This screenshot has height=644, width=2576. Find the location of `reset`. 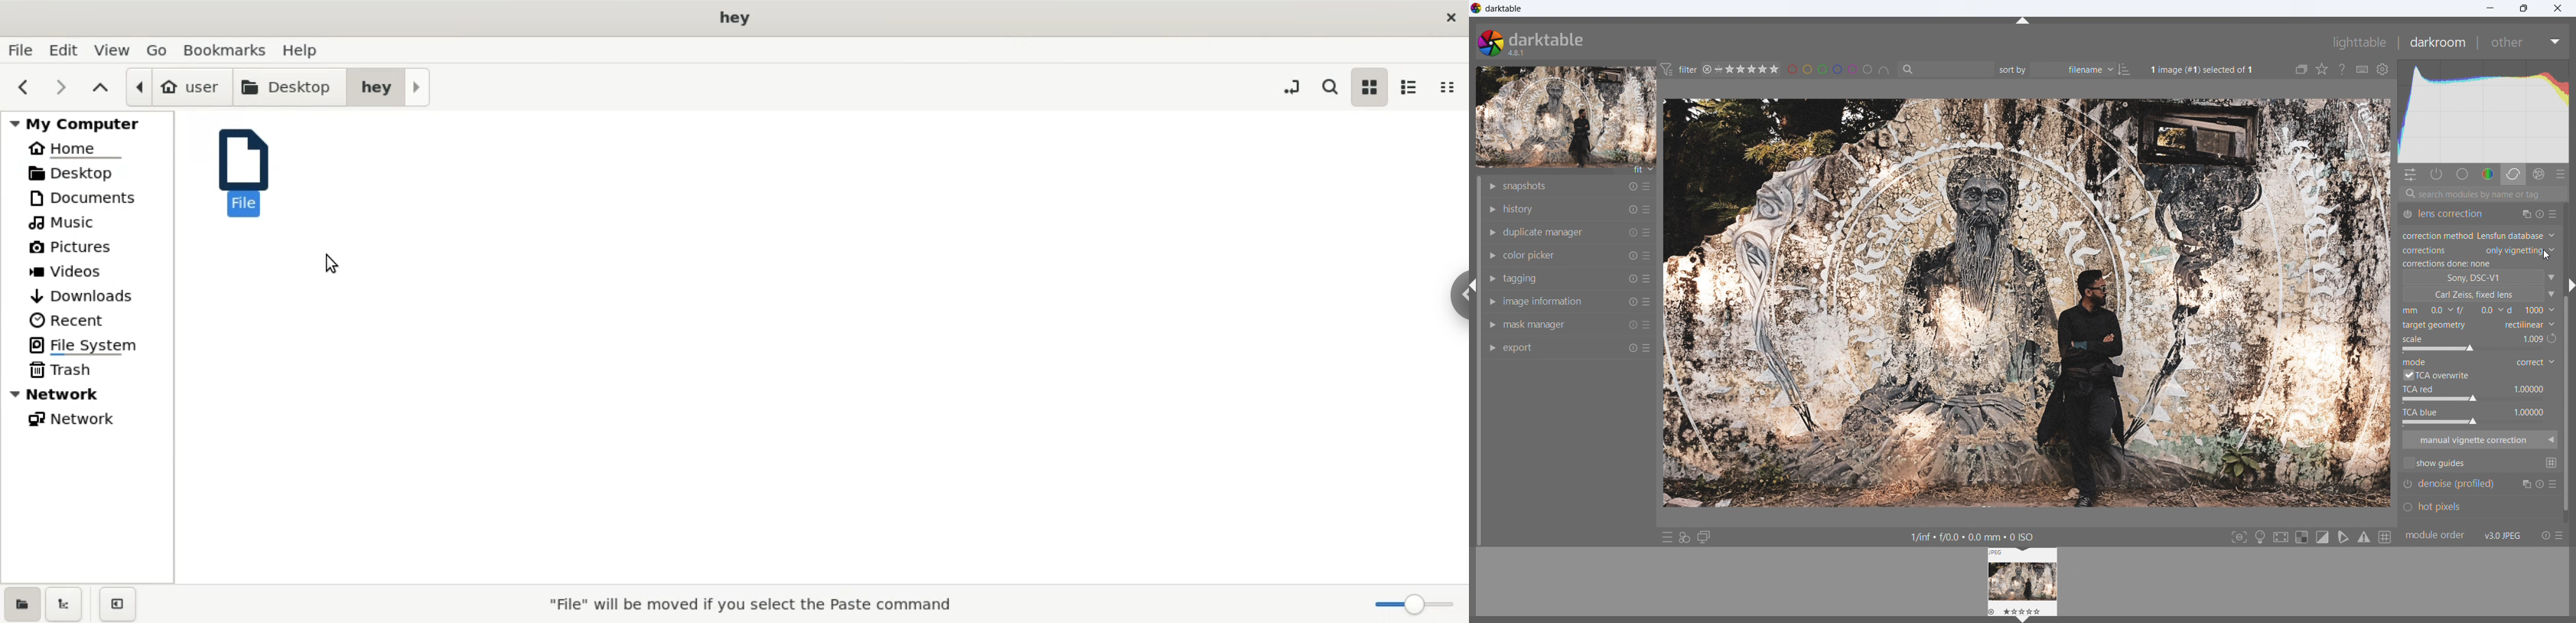

reset is located at coordinates (1632, 234).